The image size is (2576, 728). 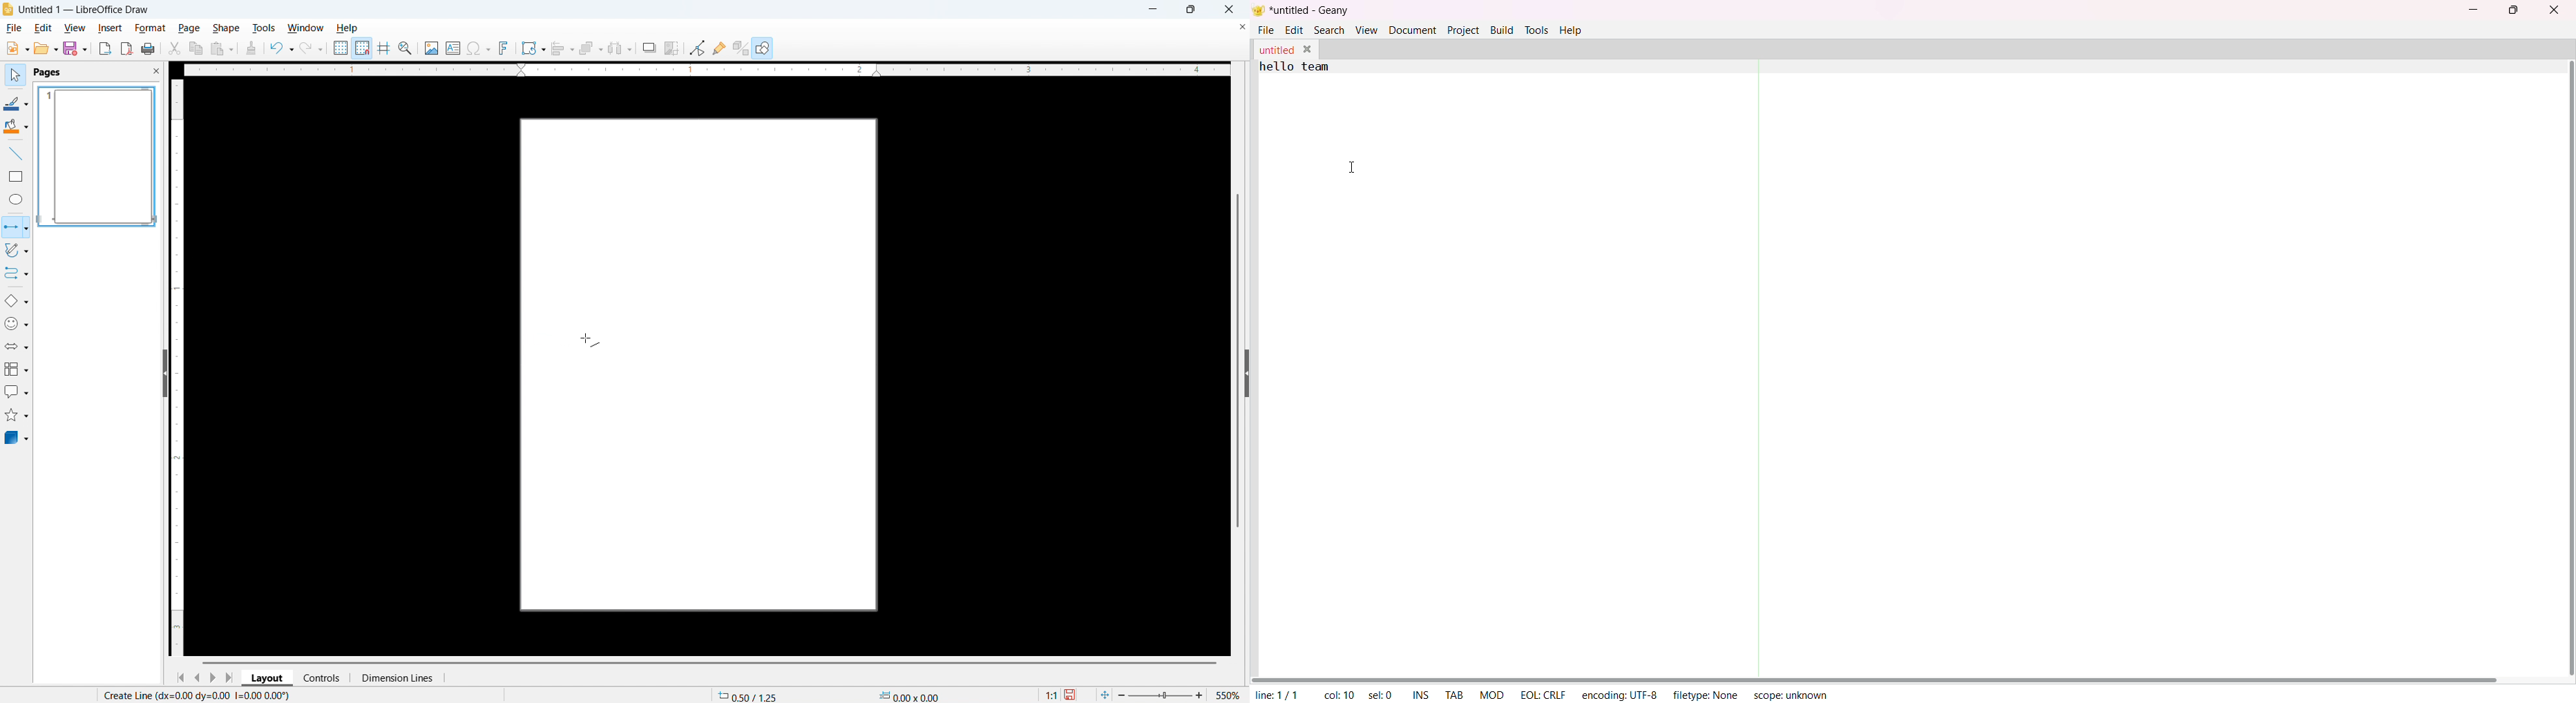 I want to click on 0.50/1.25, so click(x=748, y=695).